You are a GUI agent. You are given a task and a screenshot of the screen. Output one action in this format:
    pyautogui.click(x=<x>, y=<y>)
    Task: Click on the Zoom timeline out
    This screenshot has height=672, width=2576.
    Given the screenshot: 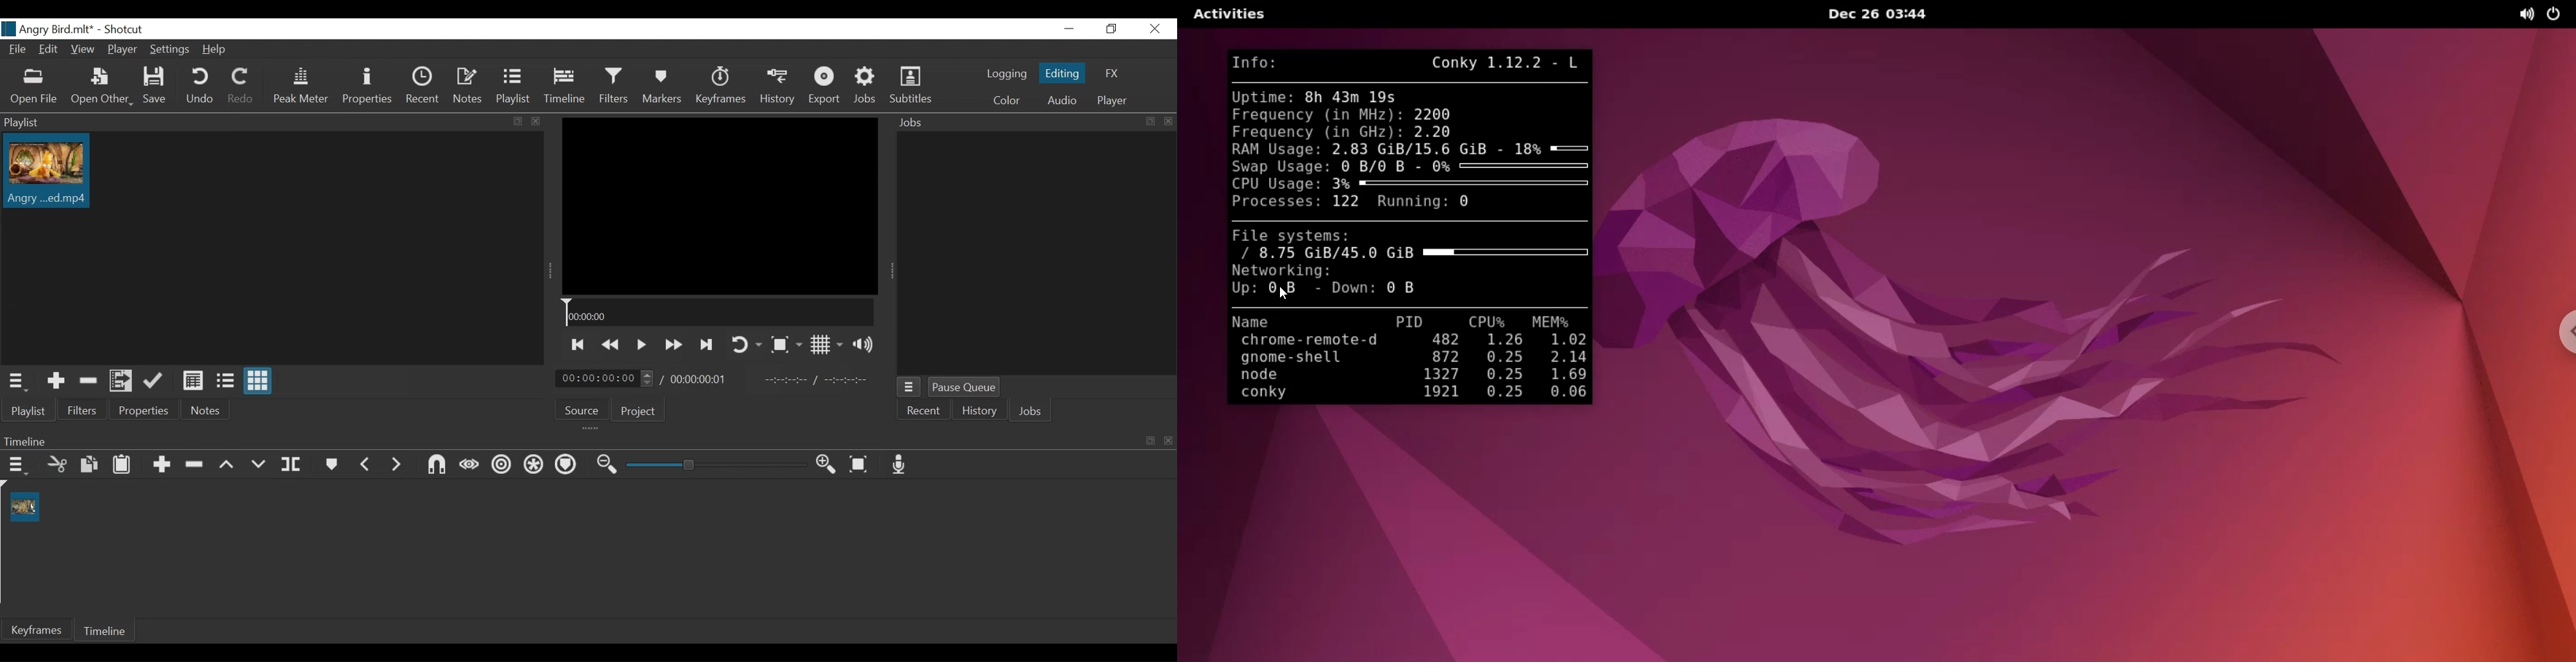 What is the action you would take?
    pyautogui.click(x=609, y=465)
    